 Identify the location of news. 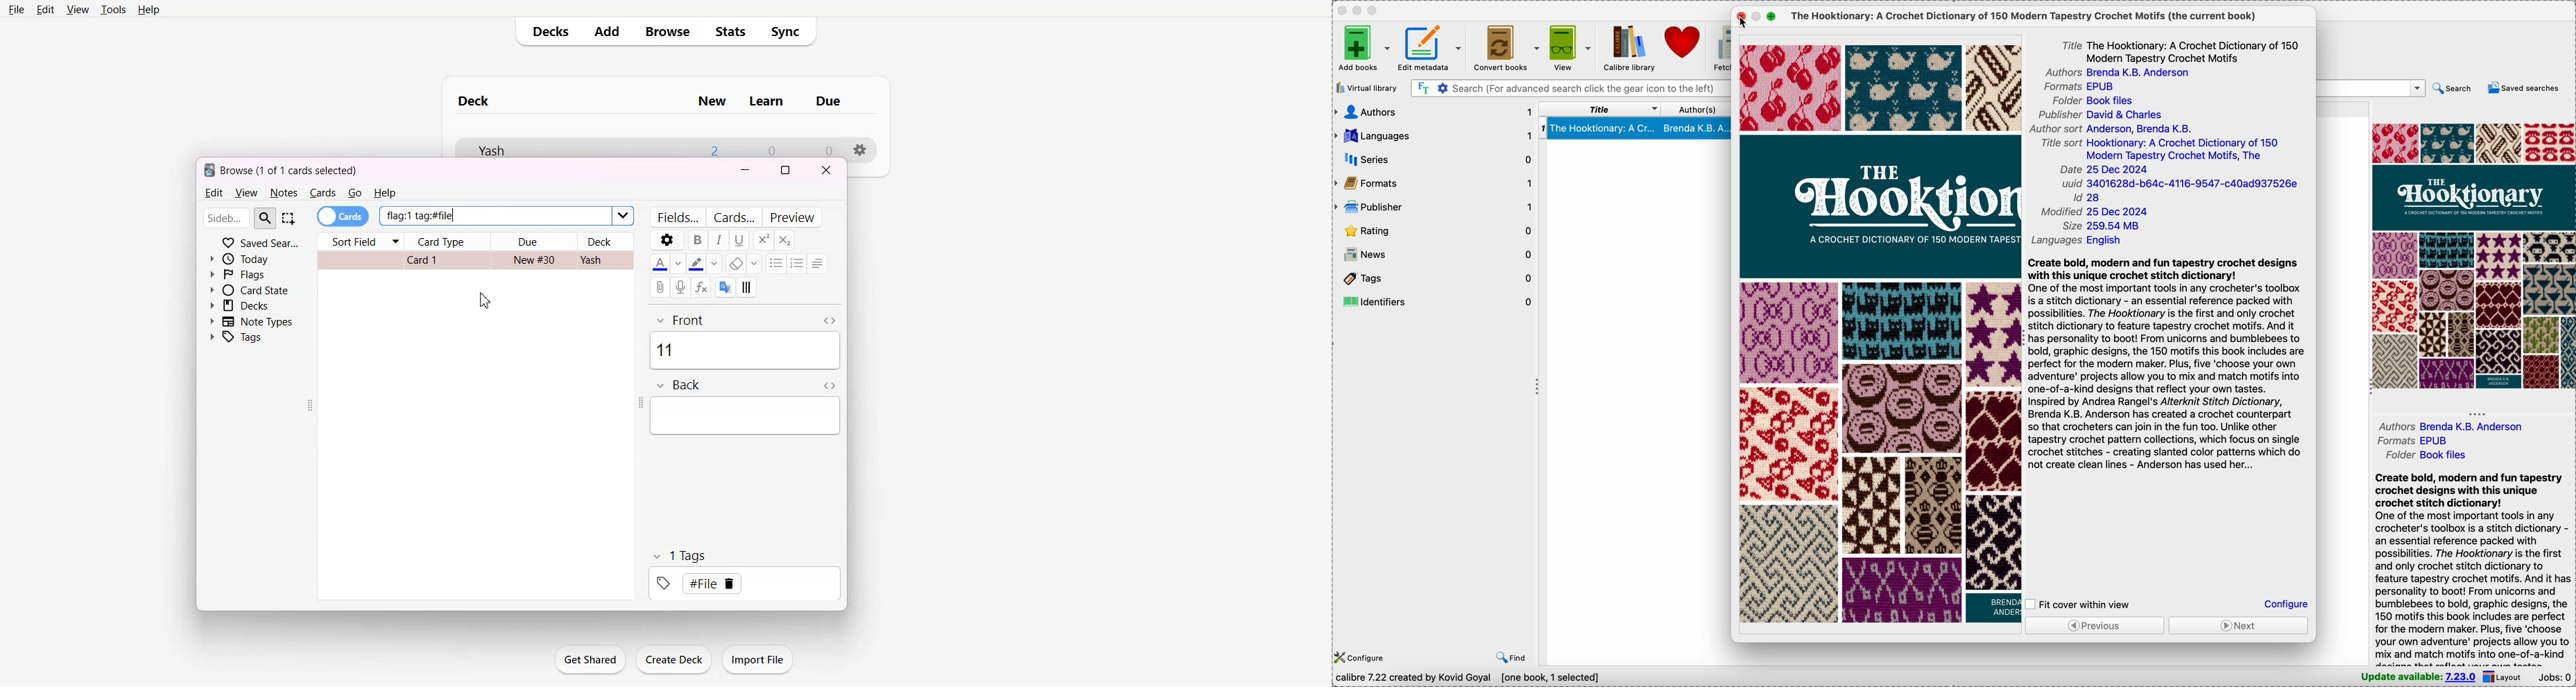
(1435, 255).